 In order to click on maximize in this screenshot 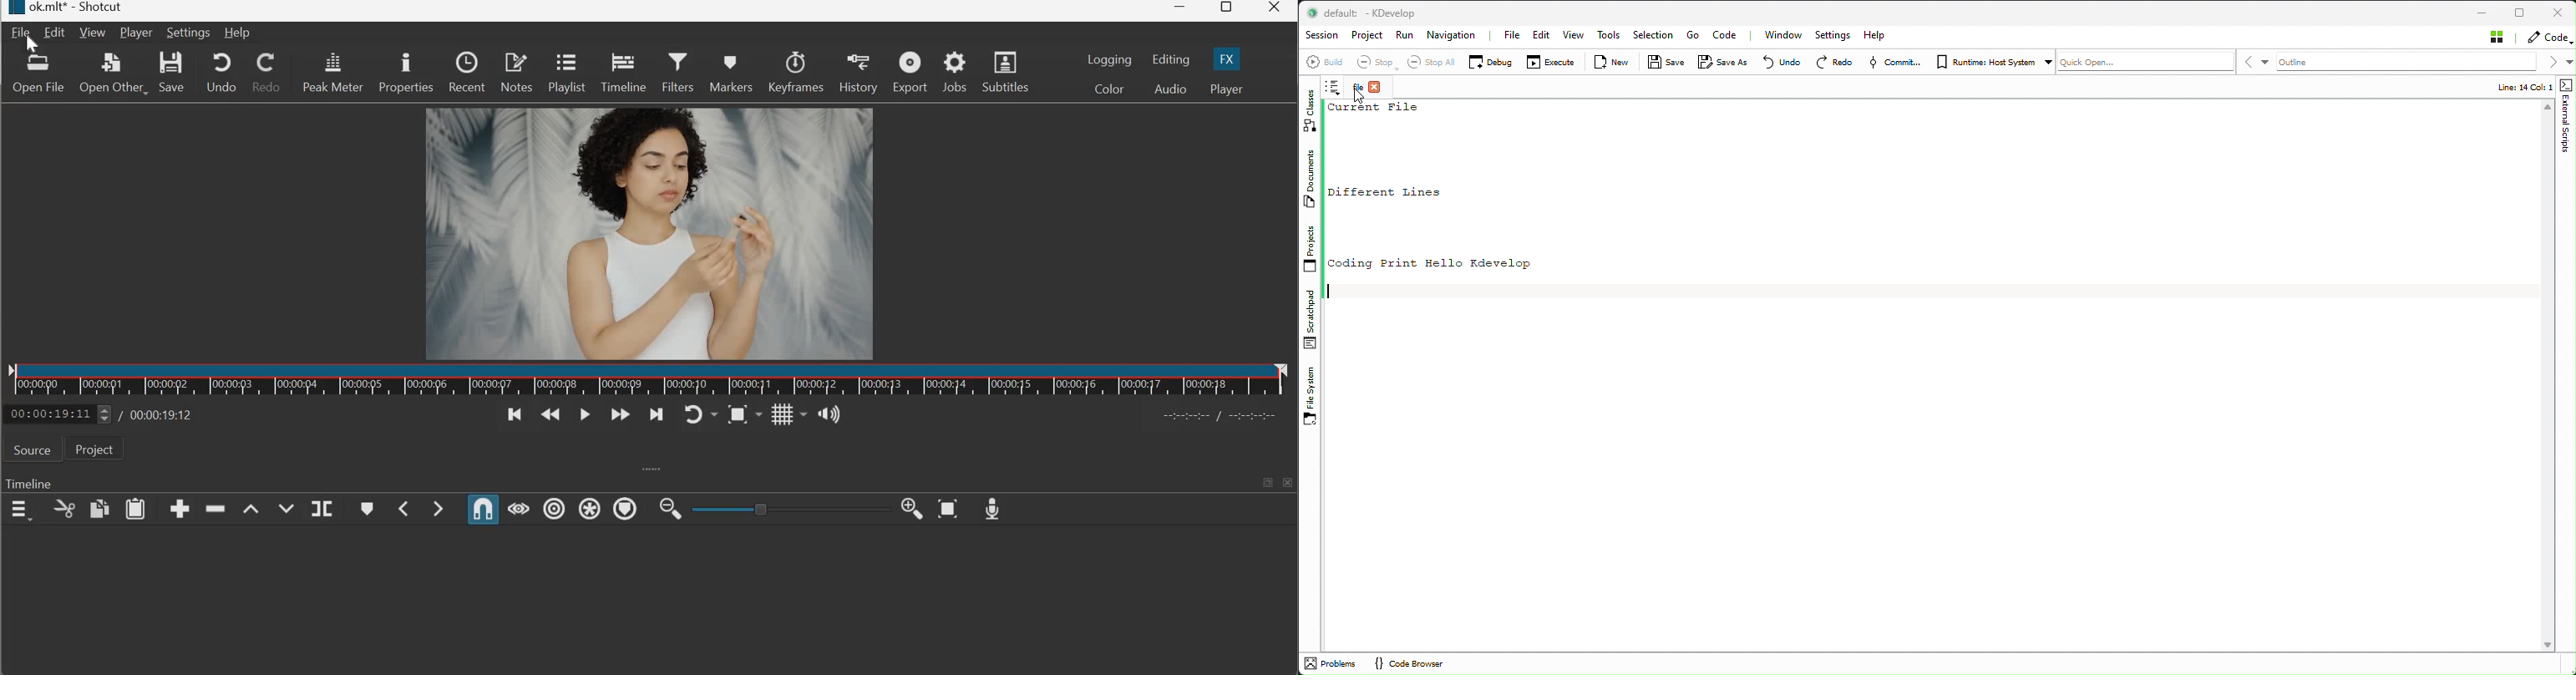, I will do `click(1266, 481)`.